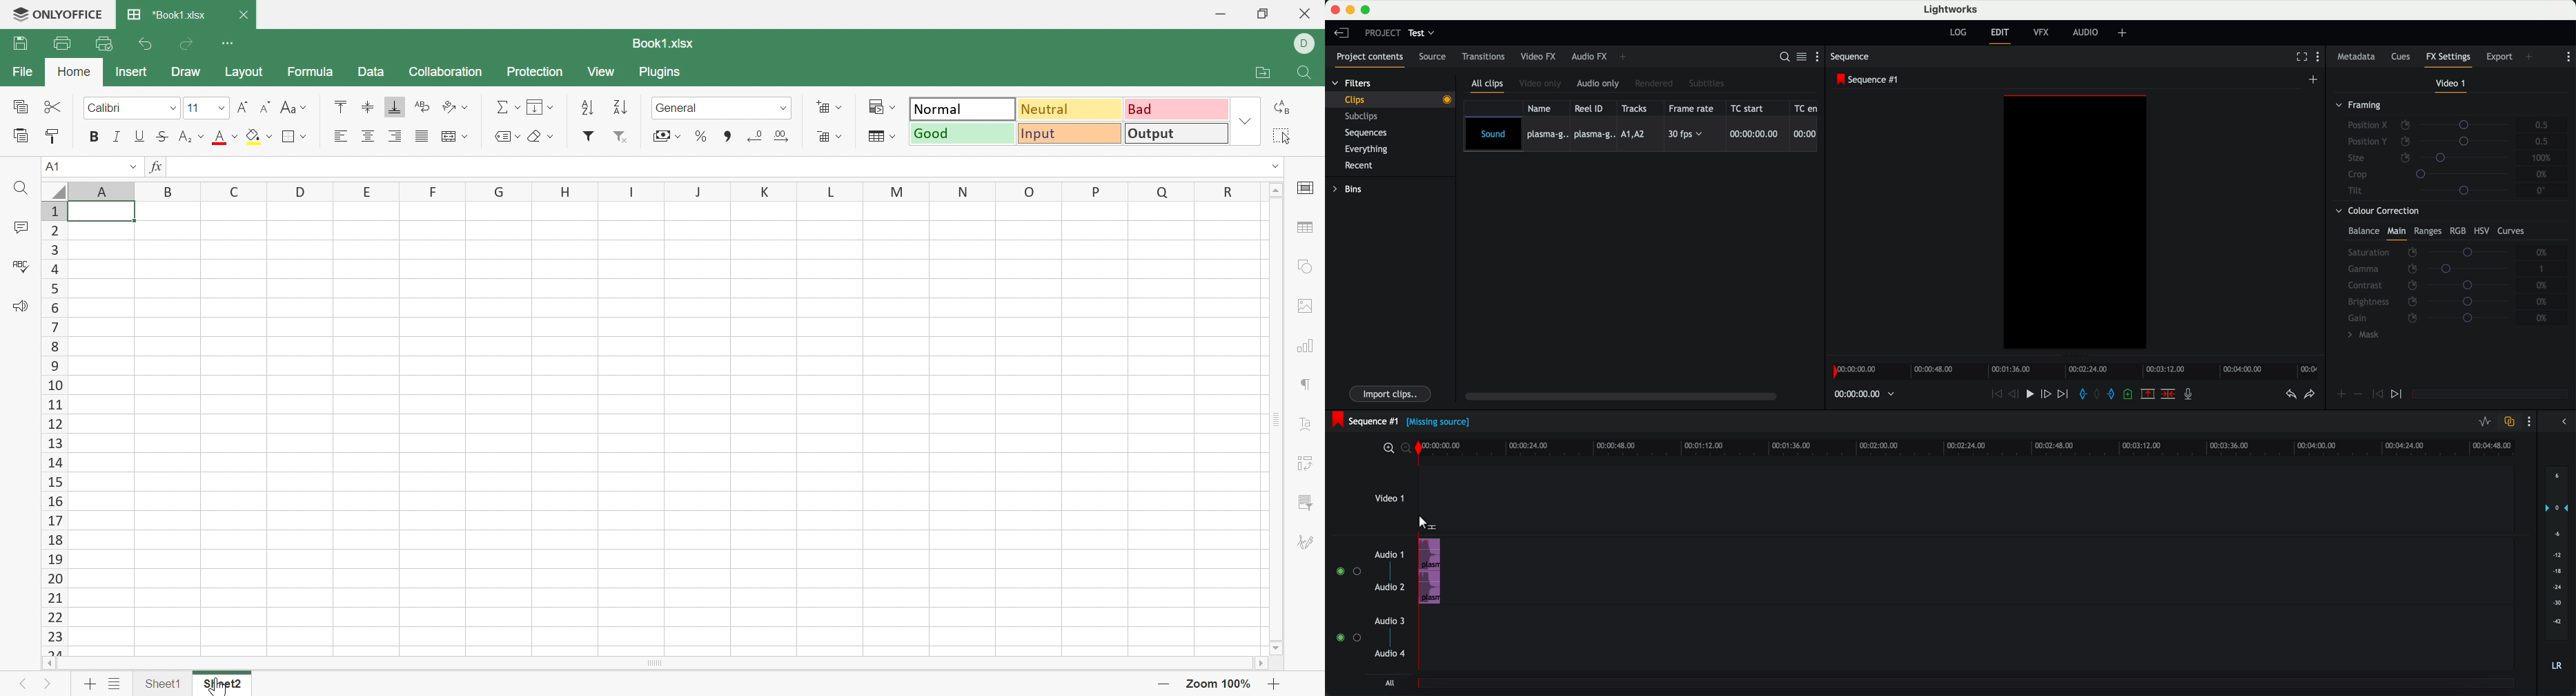 This screenshot has width=2576, height=700. Describe the element at coordinates (57, 166) in the screenshot. I see `A1` at that location.